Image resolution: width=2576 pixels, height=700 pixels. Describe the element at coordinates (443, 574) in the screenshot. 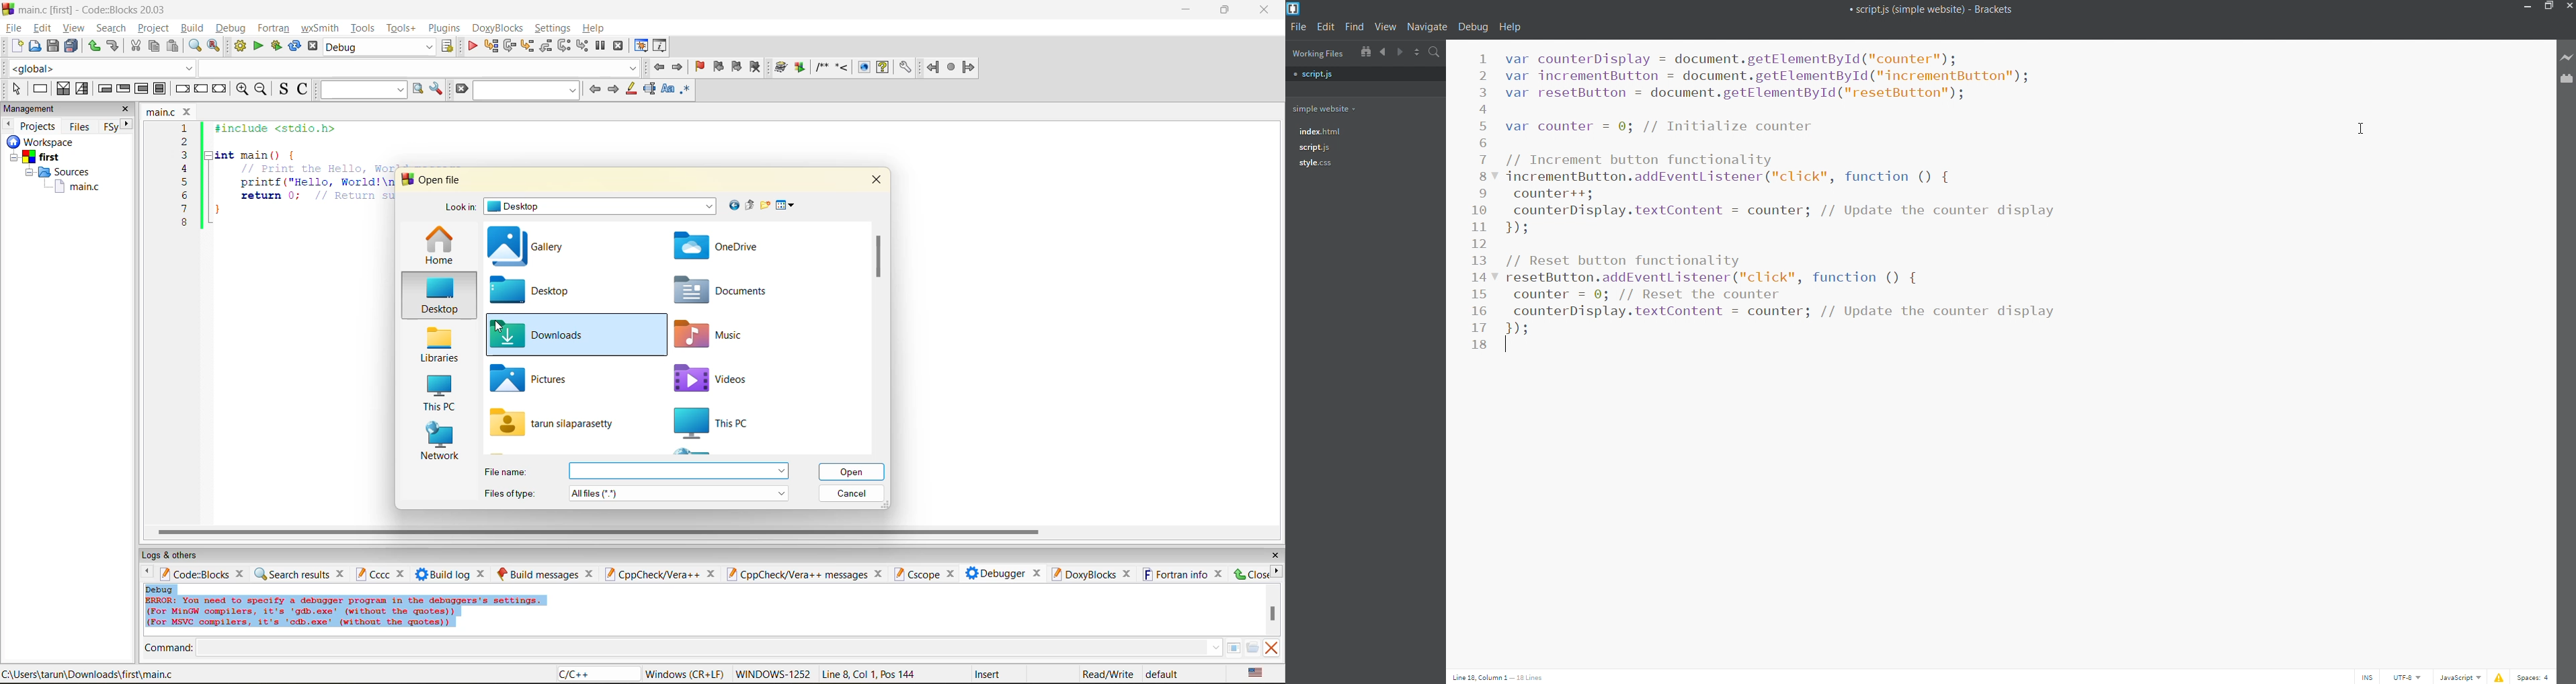

I see `build log` at that location.